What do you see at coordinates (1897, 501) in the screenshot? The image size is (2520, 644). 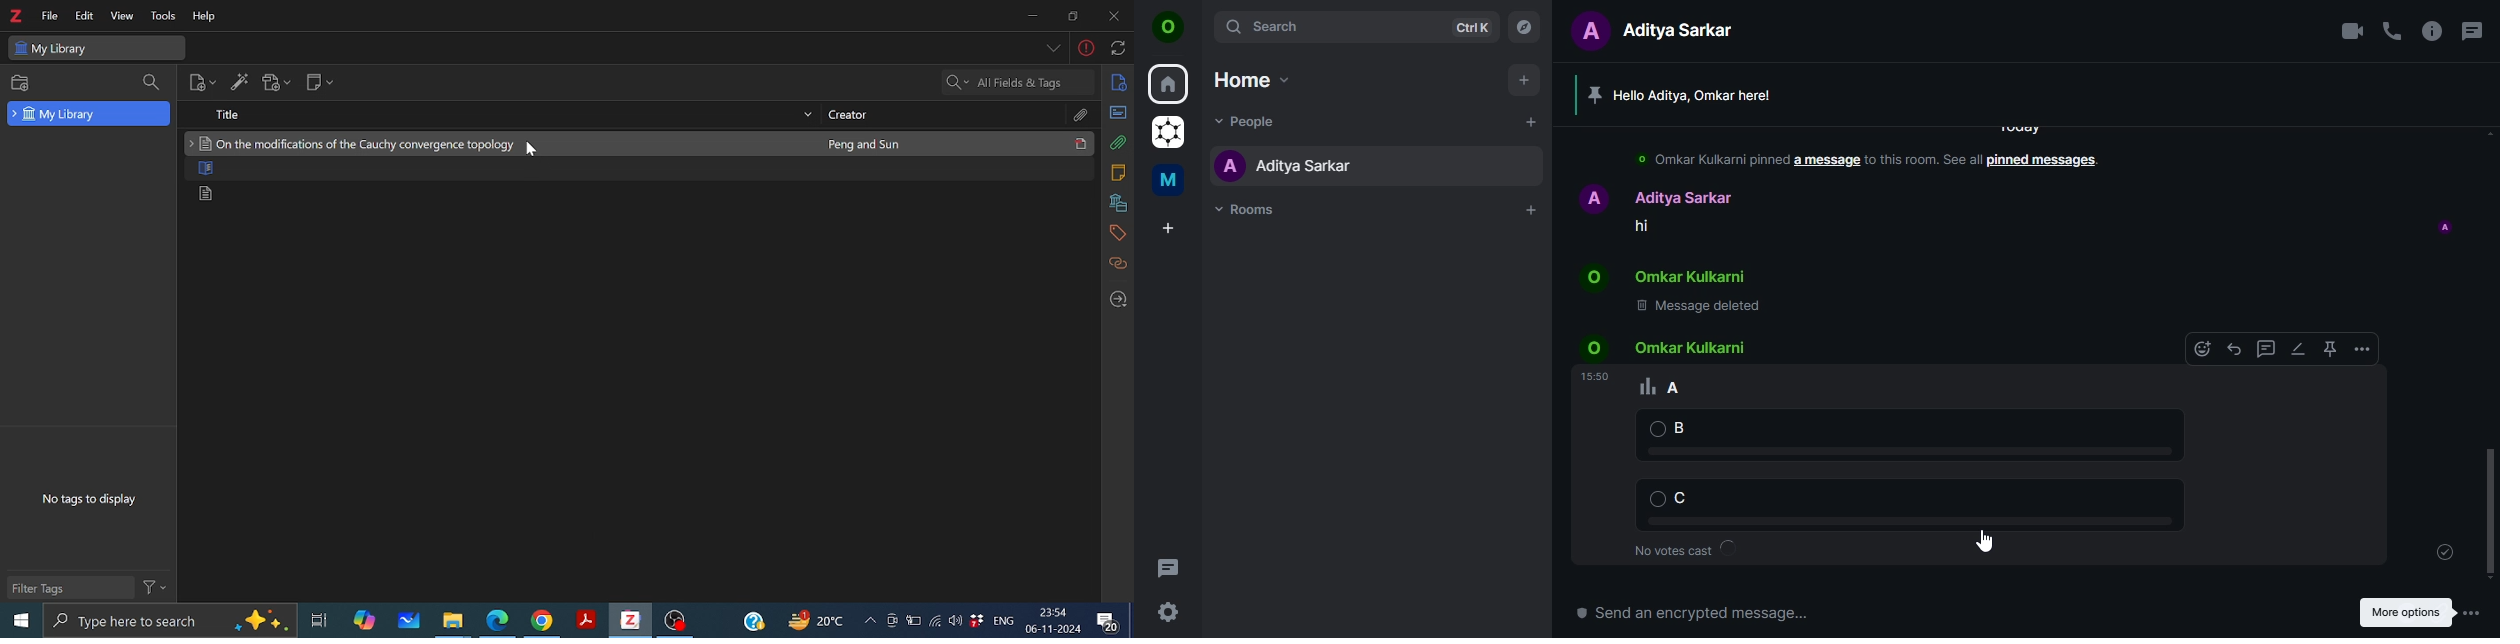 I see `C` at bounding box center [1897, 501].